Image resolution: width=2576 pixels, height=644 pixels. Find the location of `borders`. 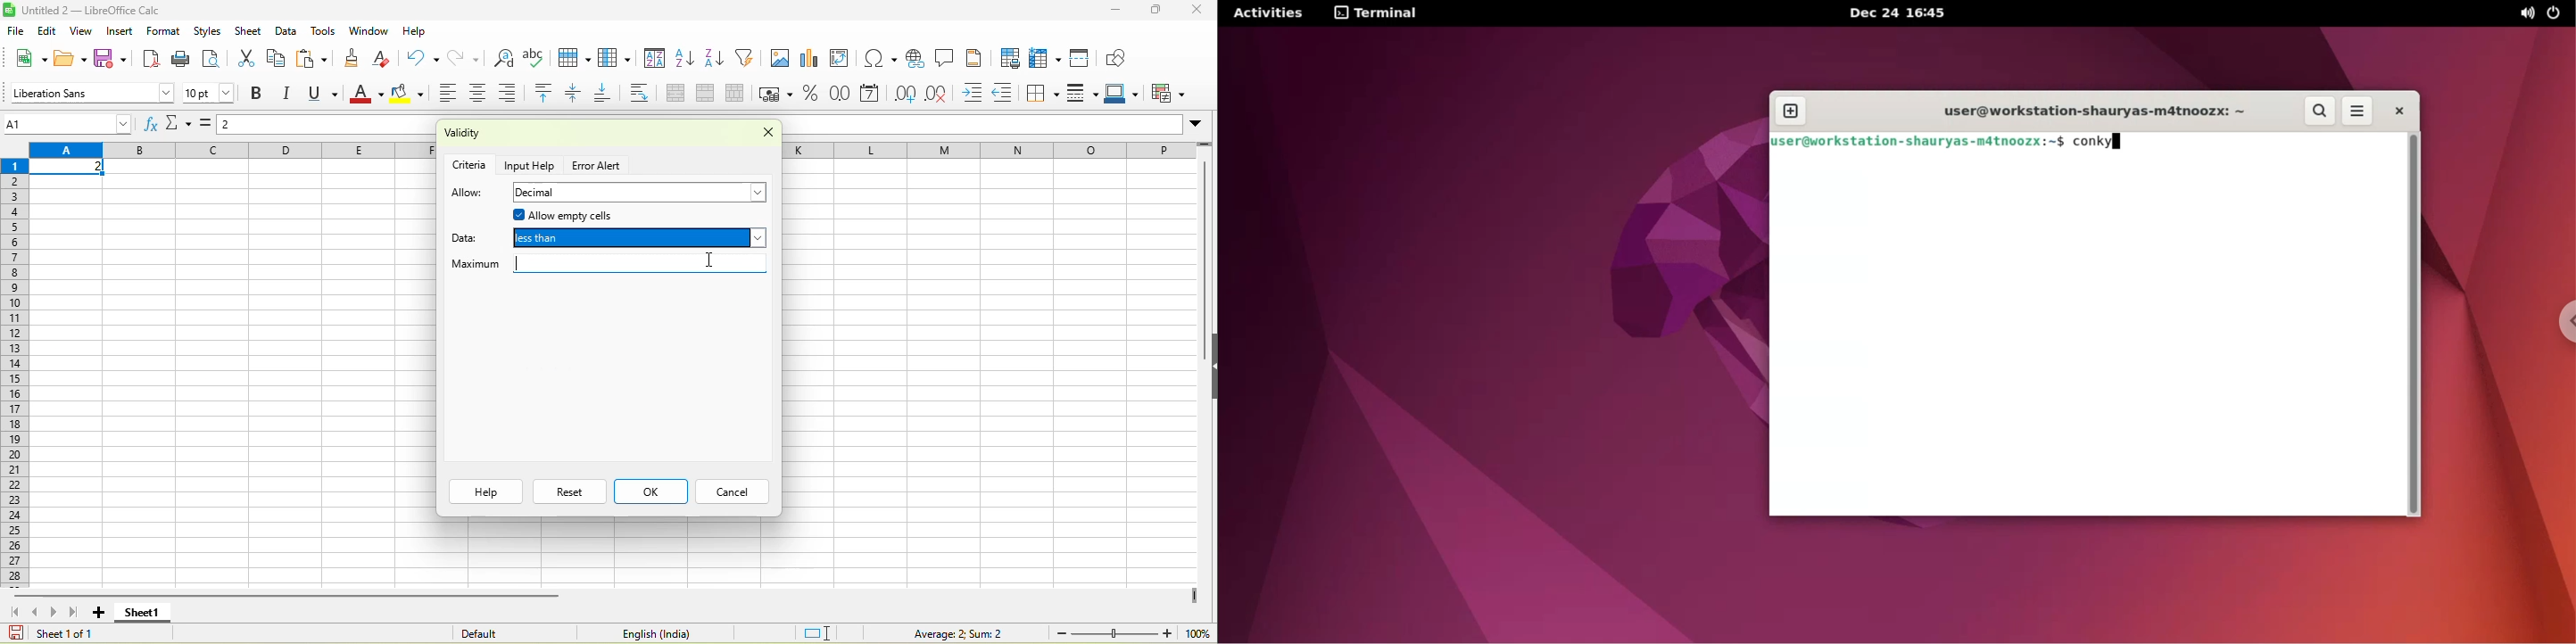

borders is located at coordinates (1044, 94).